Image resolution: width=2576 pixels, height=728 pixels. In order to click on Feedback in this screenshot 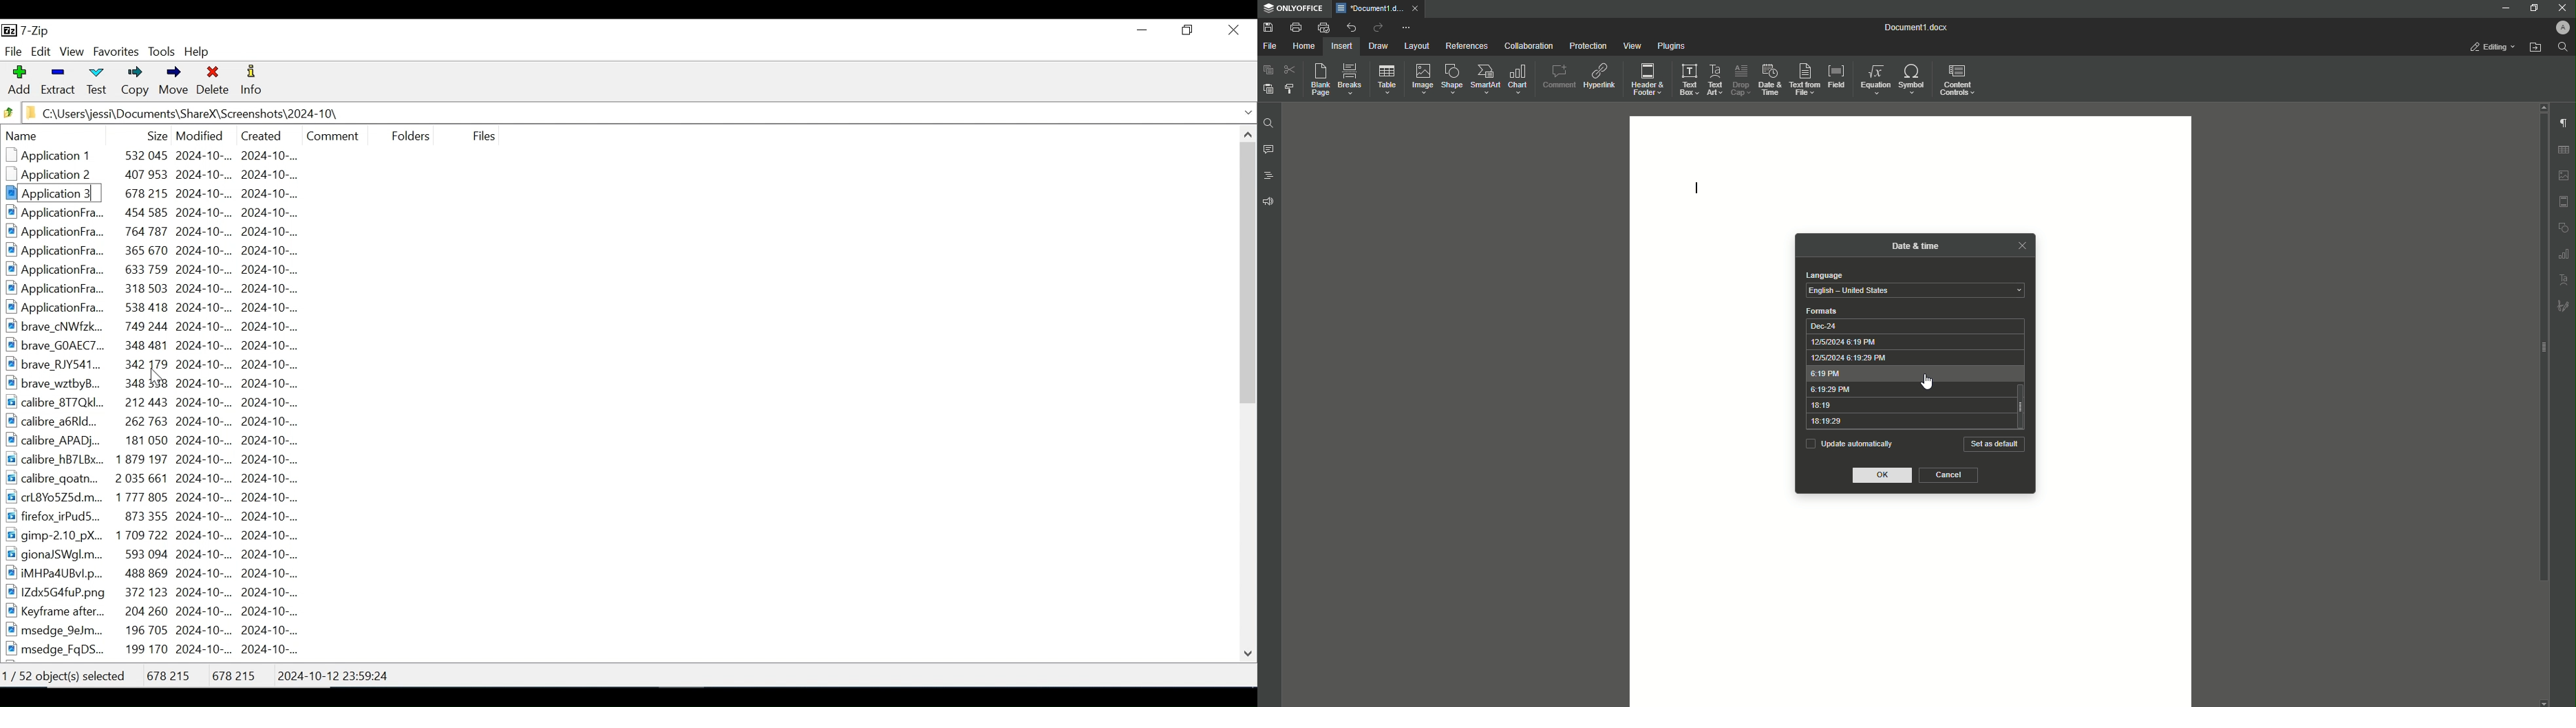, I will do `click(1270, 202)`.